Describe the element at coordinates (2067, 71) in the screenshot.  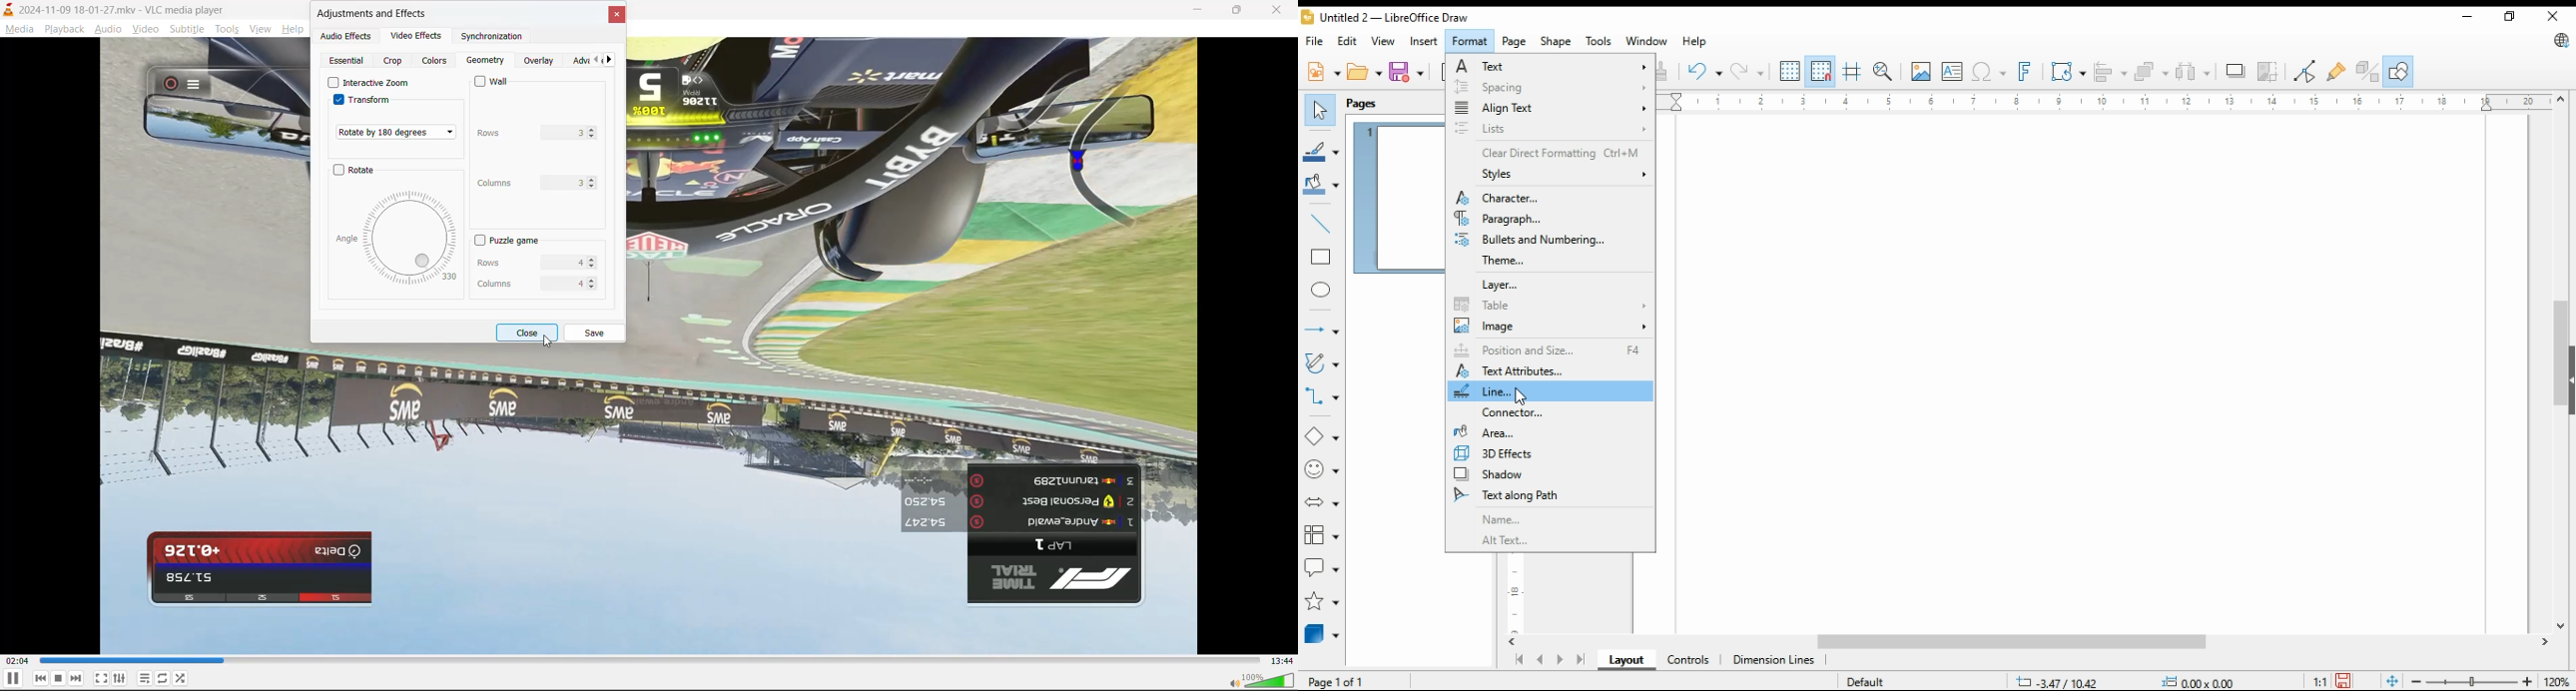
I see `transformations` at that location.